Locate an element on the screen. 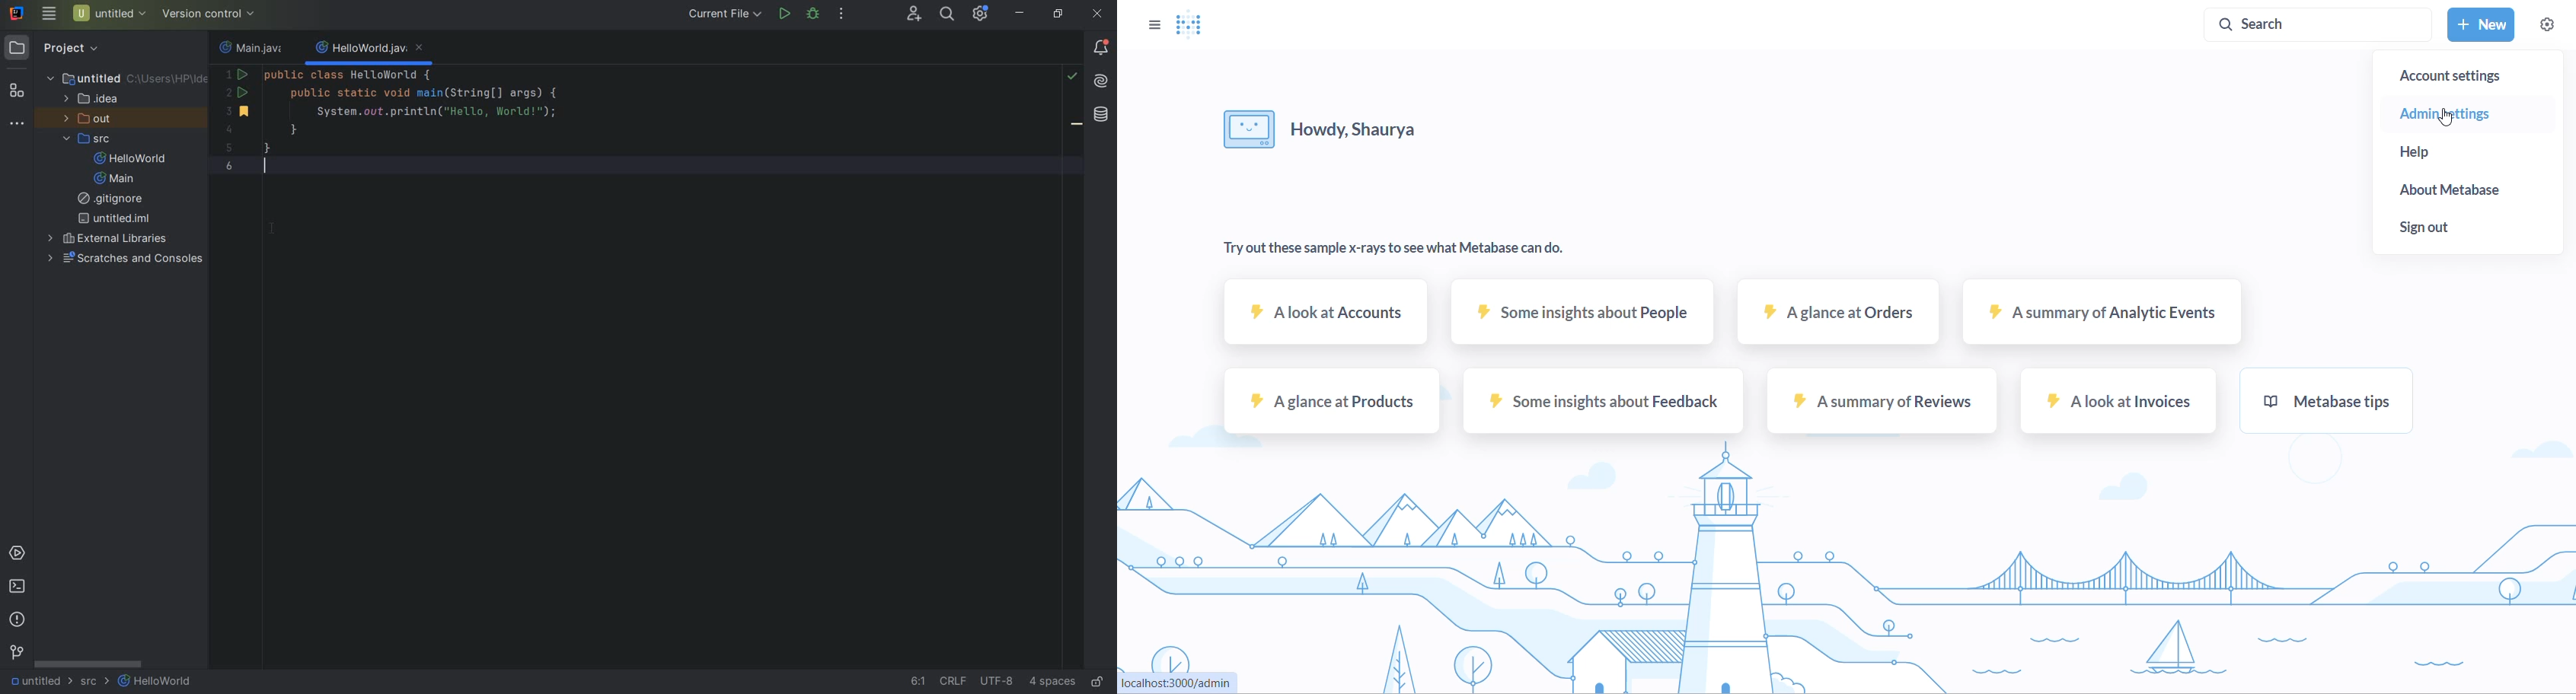  indent is located at coordinates (1052, 683).